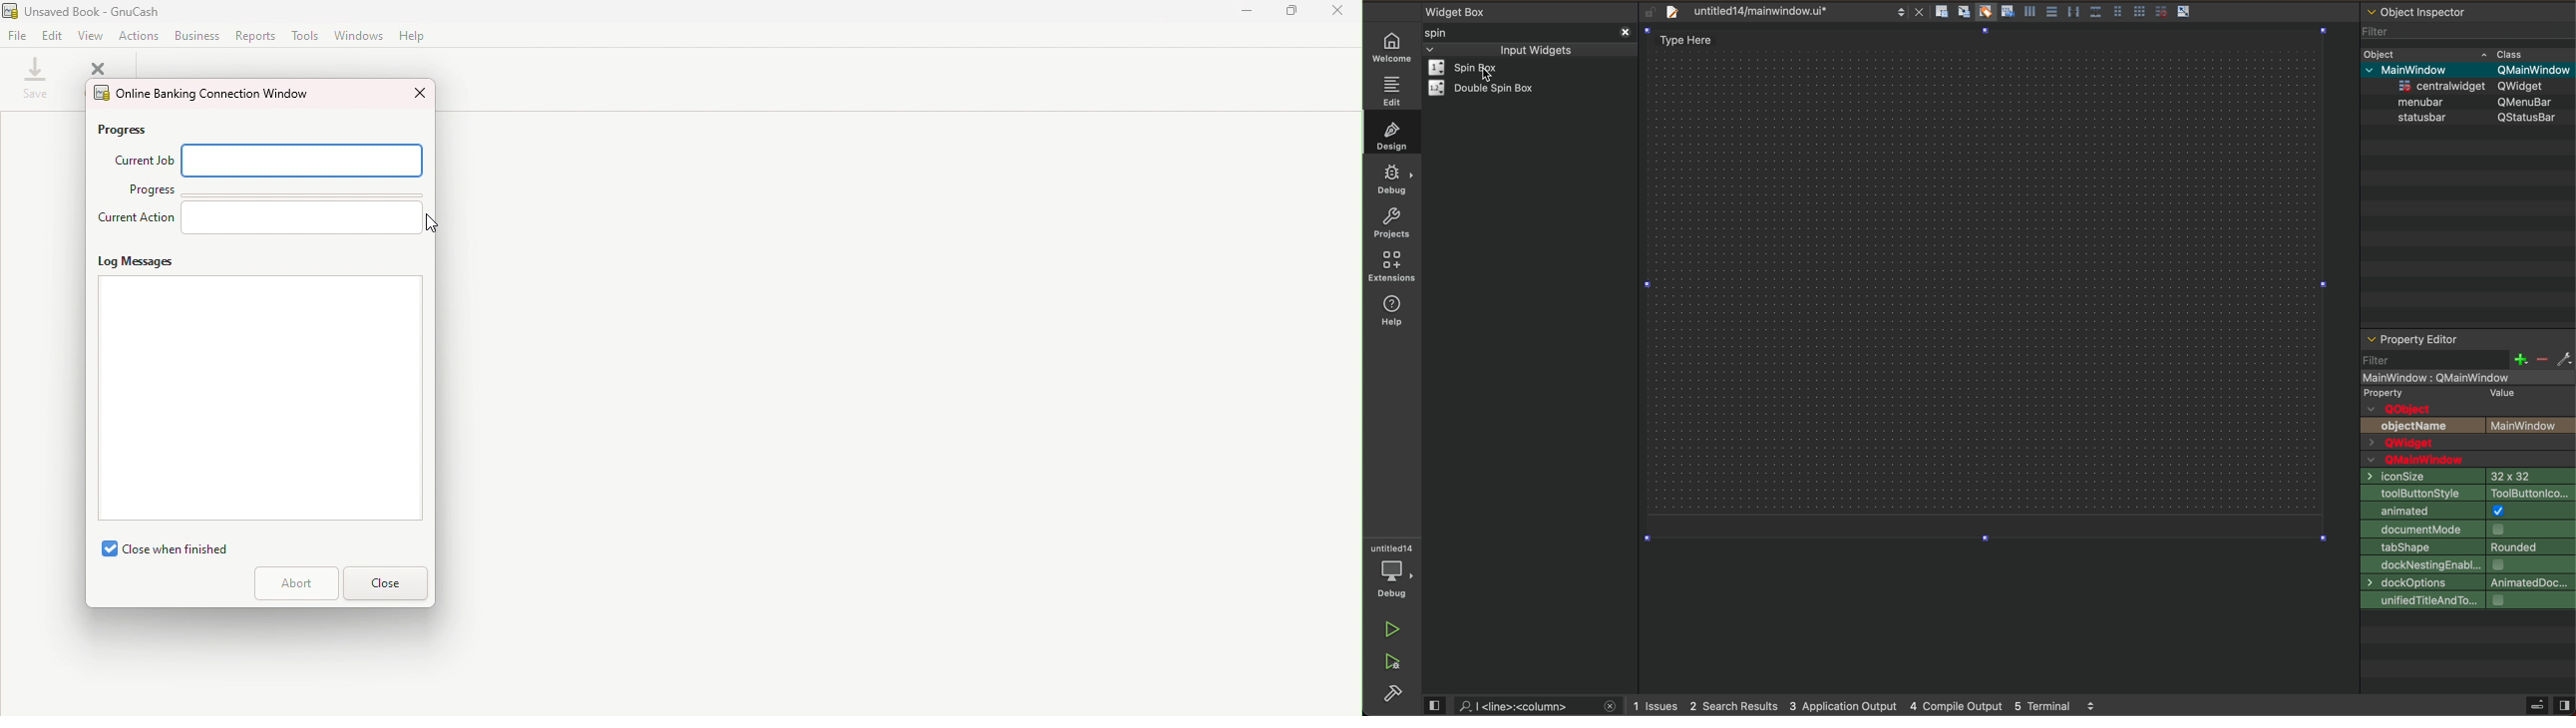 The image size is (2576, 728). What do you see at coordinates (20, 36) in the screenshot?
I see `File` at bounding box center [20, 36].